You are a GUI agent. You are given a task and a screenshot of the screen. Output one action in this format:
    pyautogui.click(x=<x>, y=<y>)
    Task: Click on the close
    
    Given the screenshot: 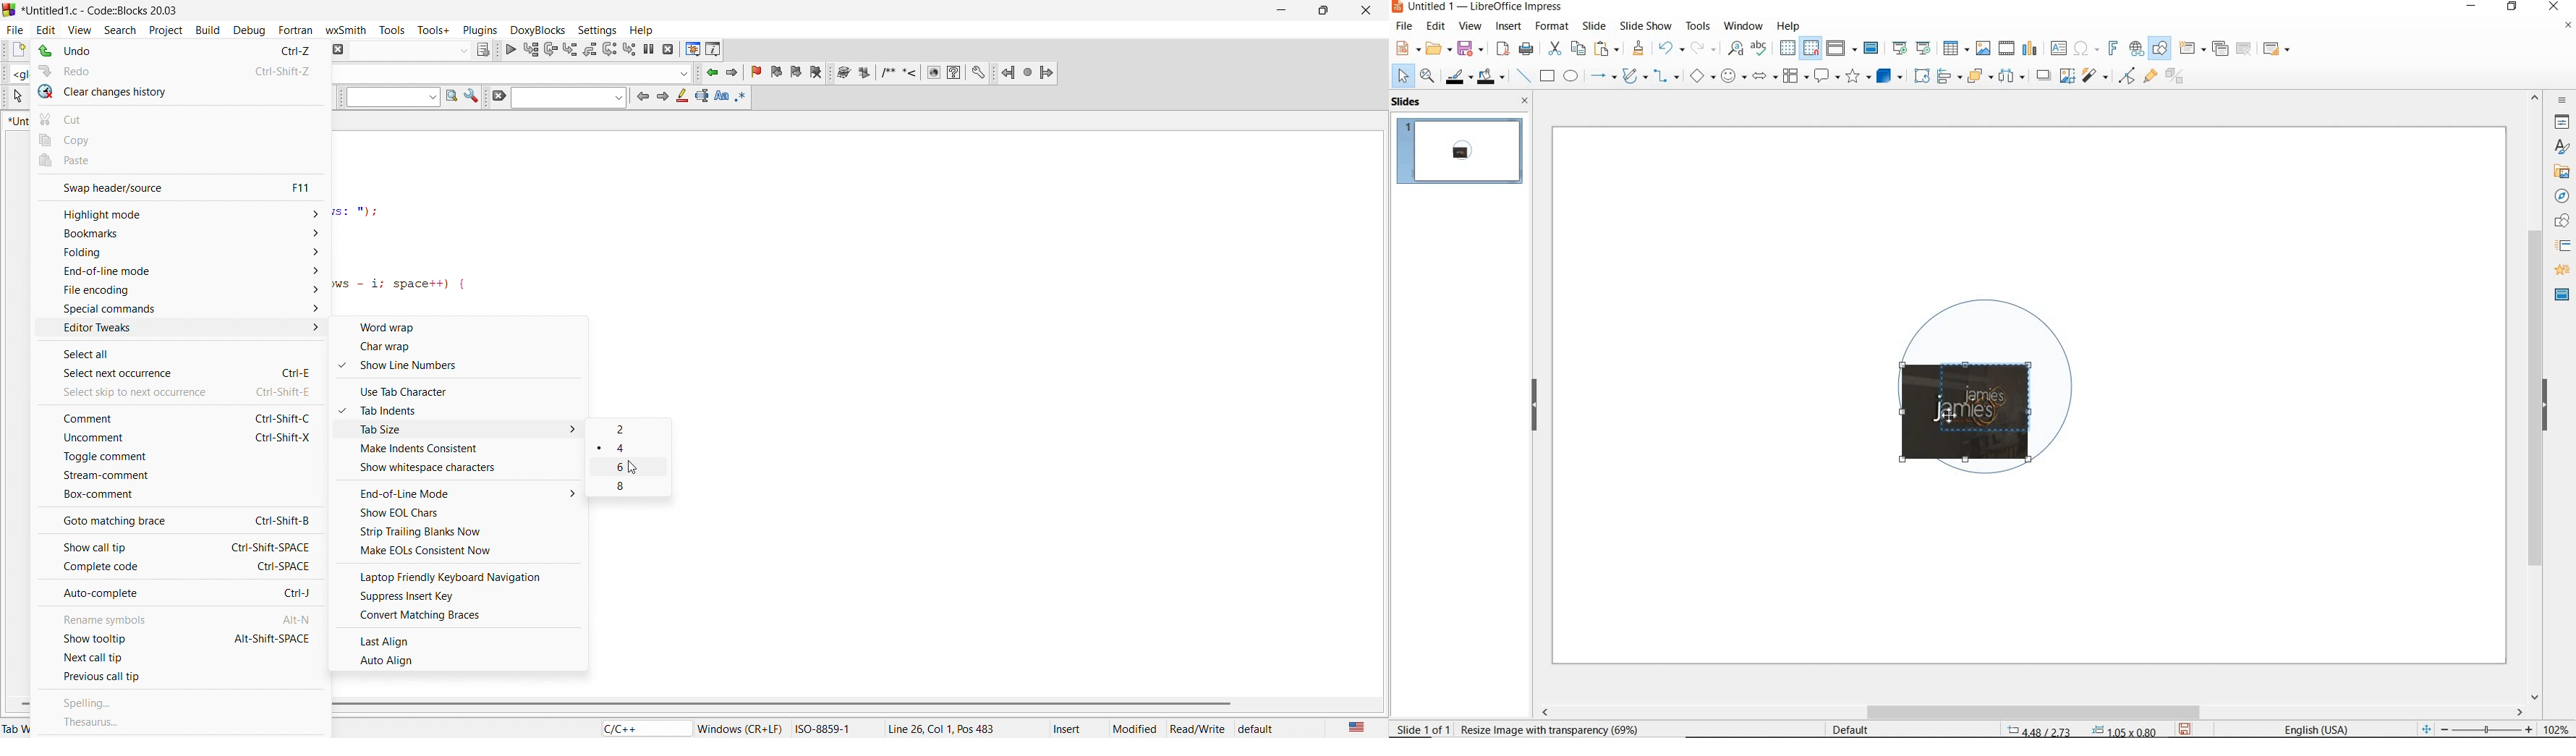 What is the action you would take?
    pyautogui.click(x=1521, y=100)
    